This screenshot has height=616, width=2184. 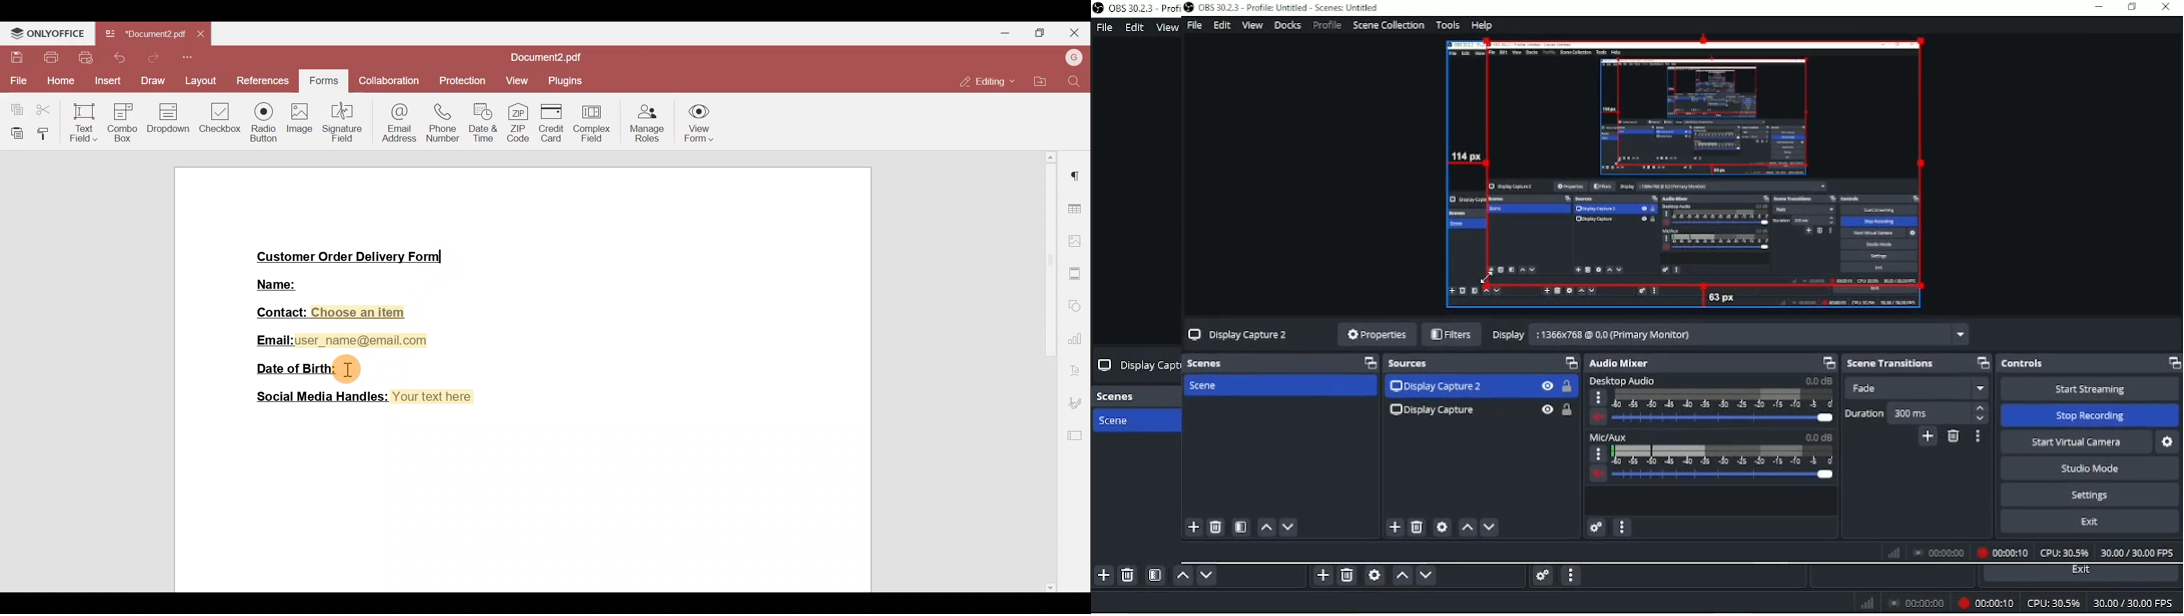 What do you see at coordinates (278, 283) in the screenshot?
I see `Name:` at bounding box center [278, 283].